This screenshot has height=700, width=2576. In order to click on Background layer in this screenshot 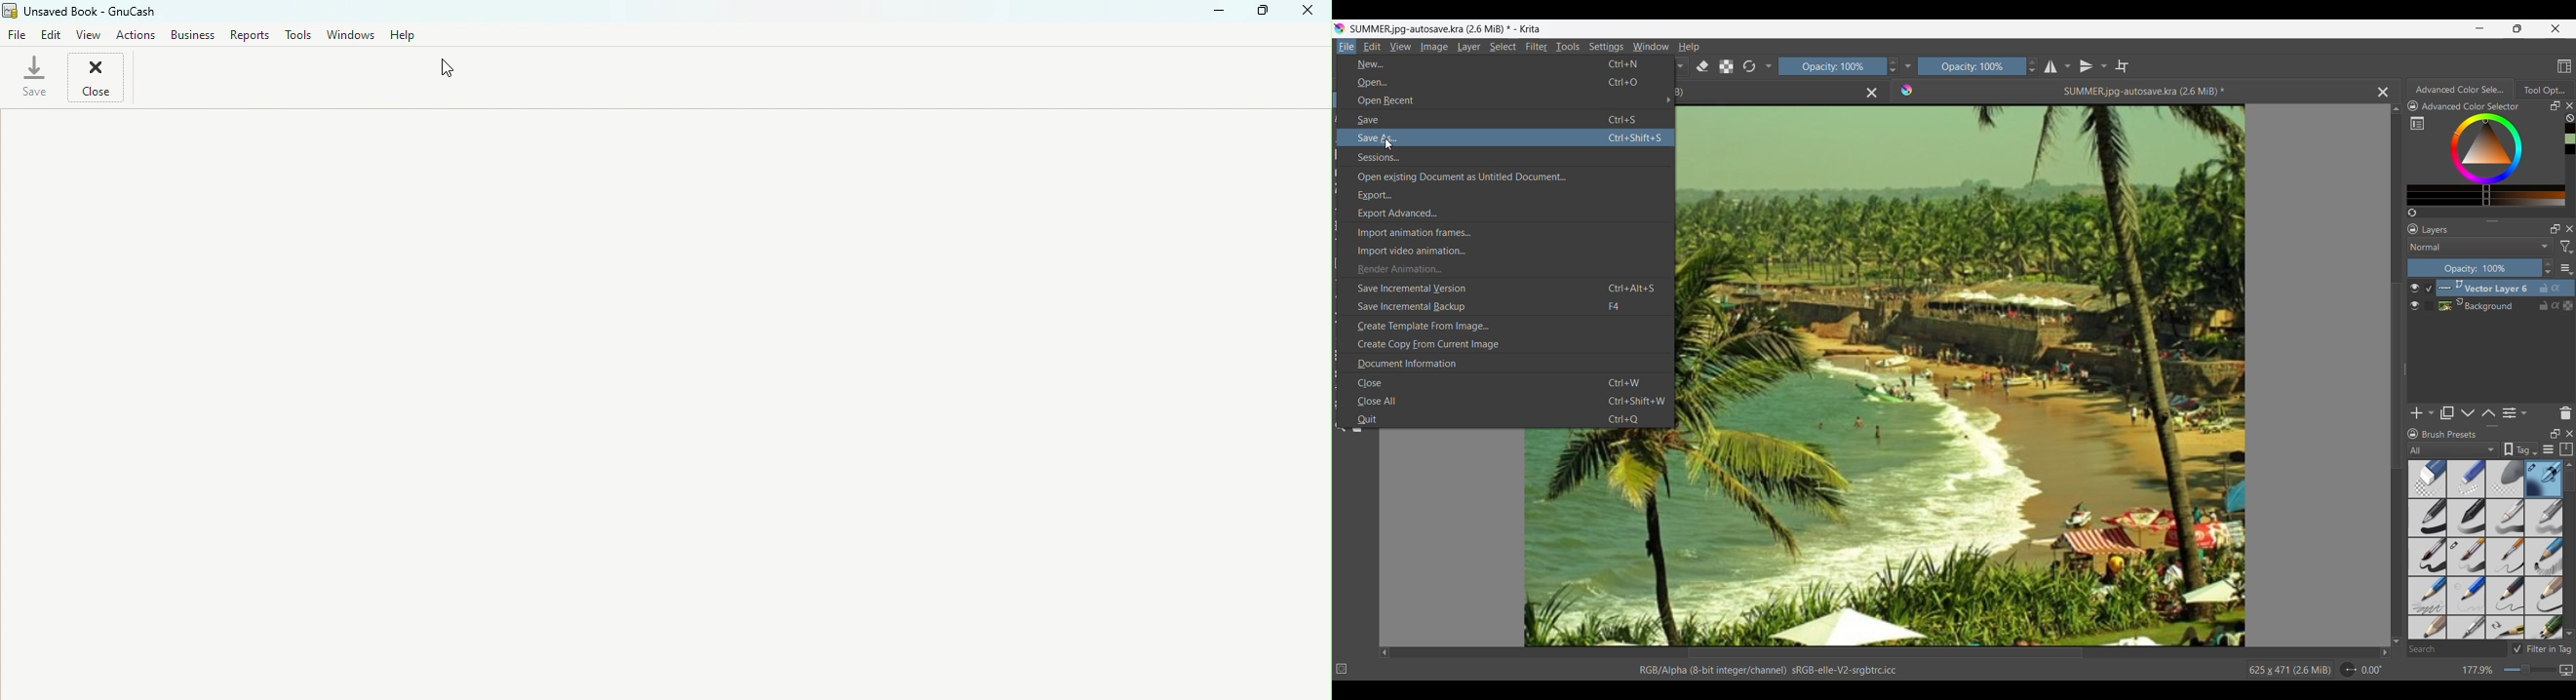, I will do `click(2506, 305)`.